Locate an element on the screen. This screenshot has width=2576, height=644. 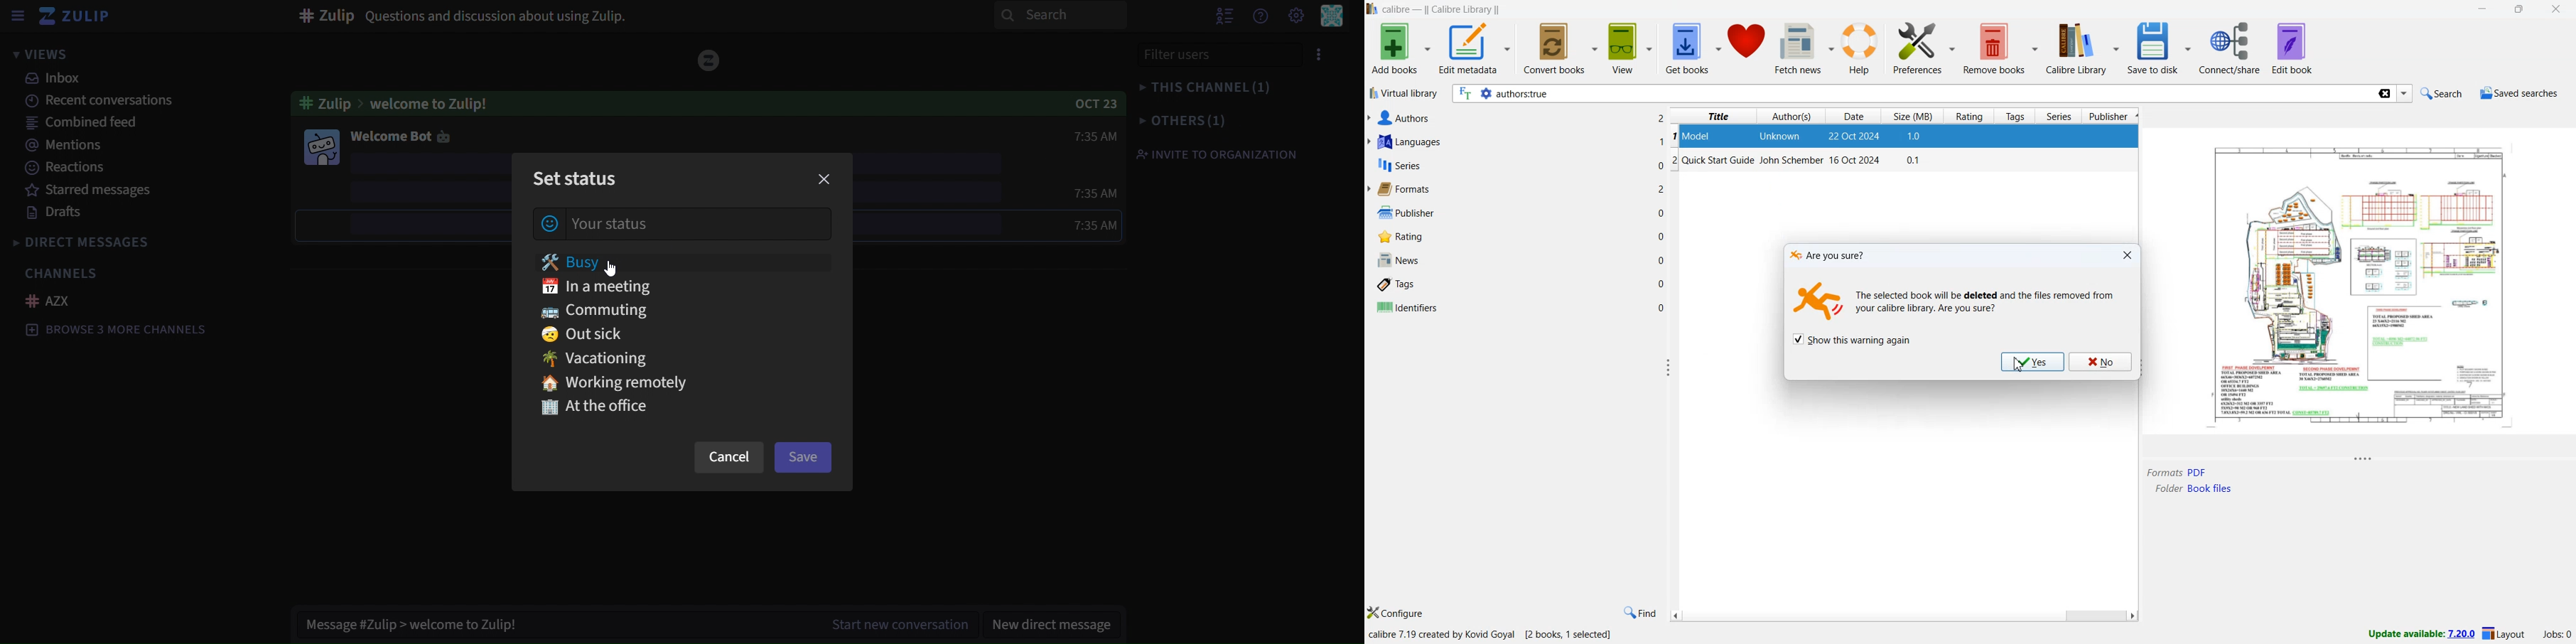
this channel is located at coordinates (1204, 86).